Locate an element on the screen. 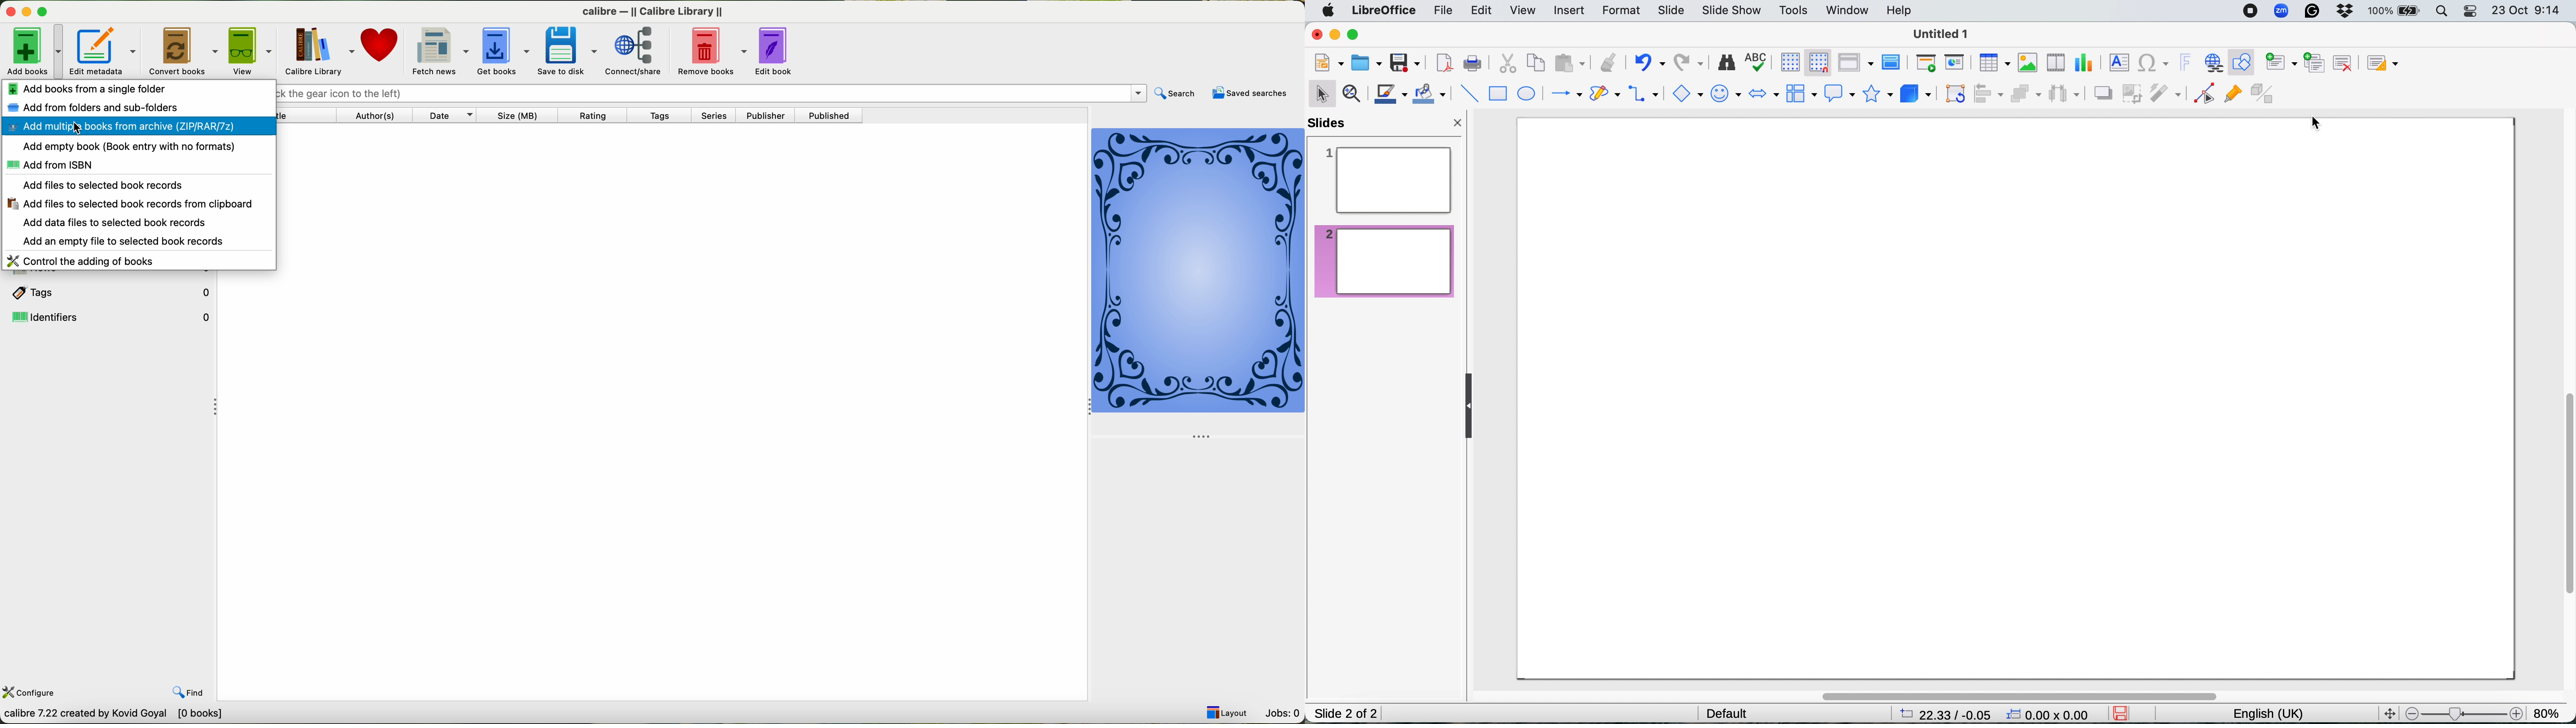  lines and arrows is located at coordinates (1563, 94).